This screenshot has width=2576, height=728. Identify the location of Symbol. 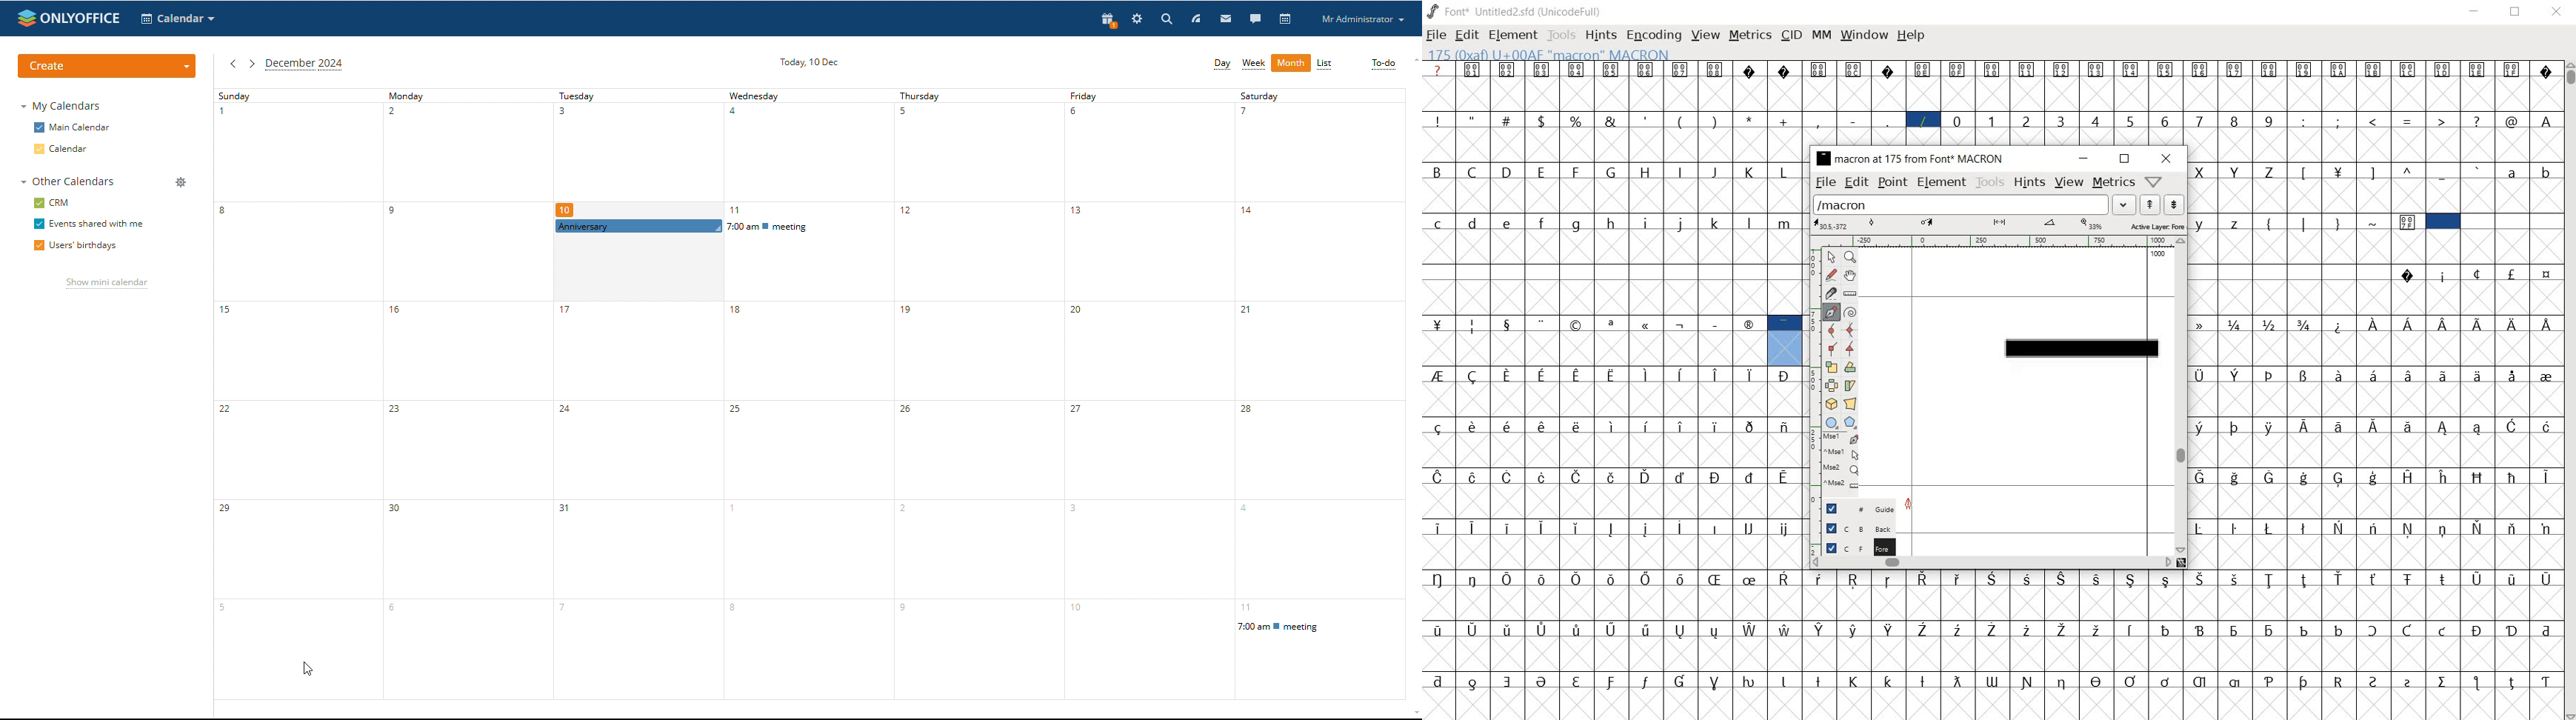
(1612, 426).